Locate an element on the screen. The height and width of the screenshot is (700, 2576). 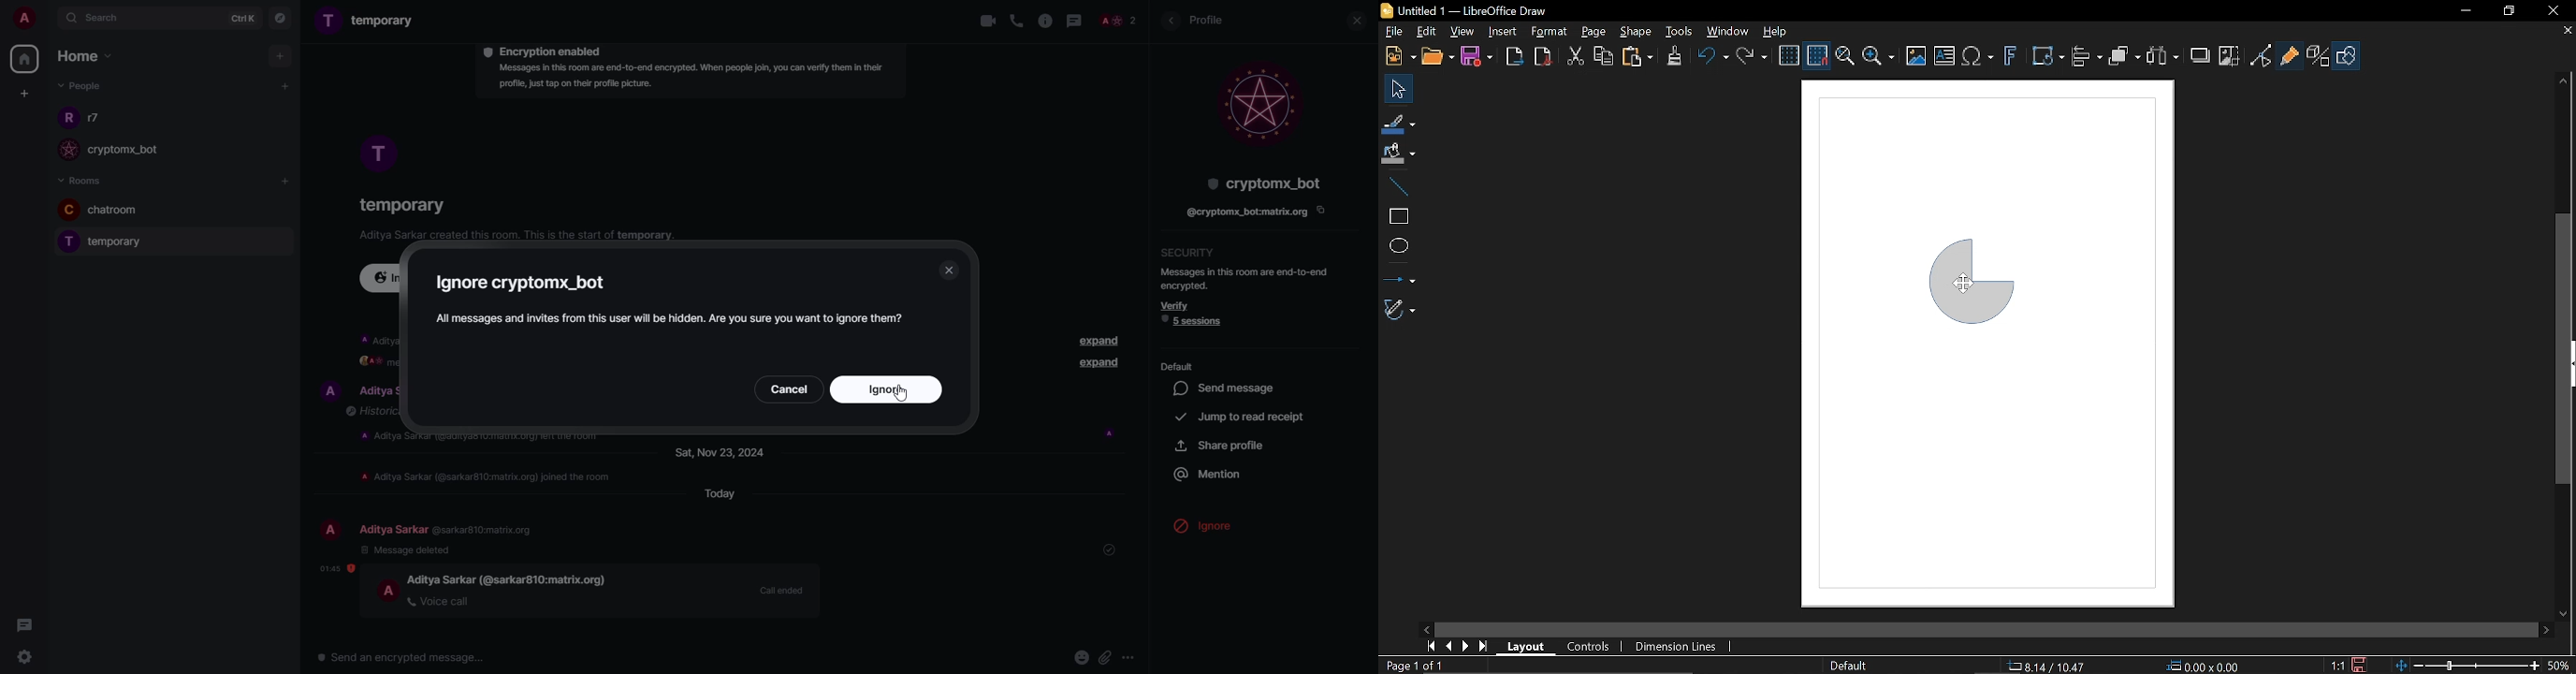
add is located at coordinates (287, 183).